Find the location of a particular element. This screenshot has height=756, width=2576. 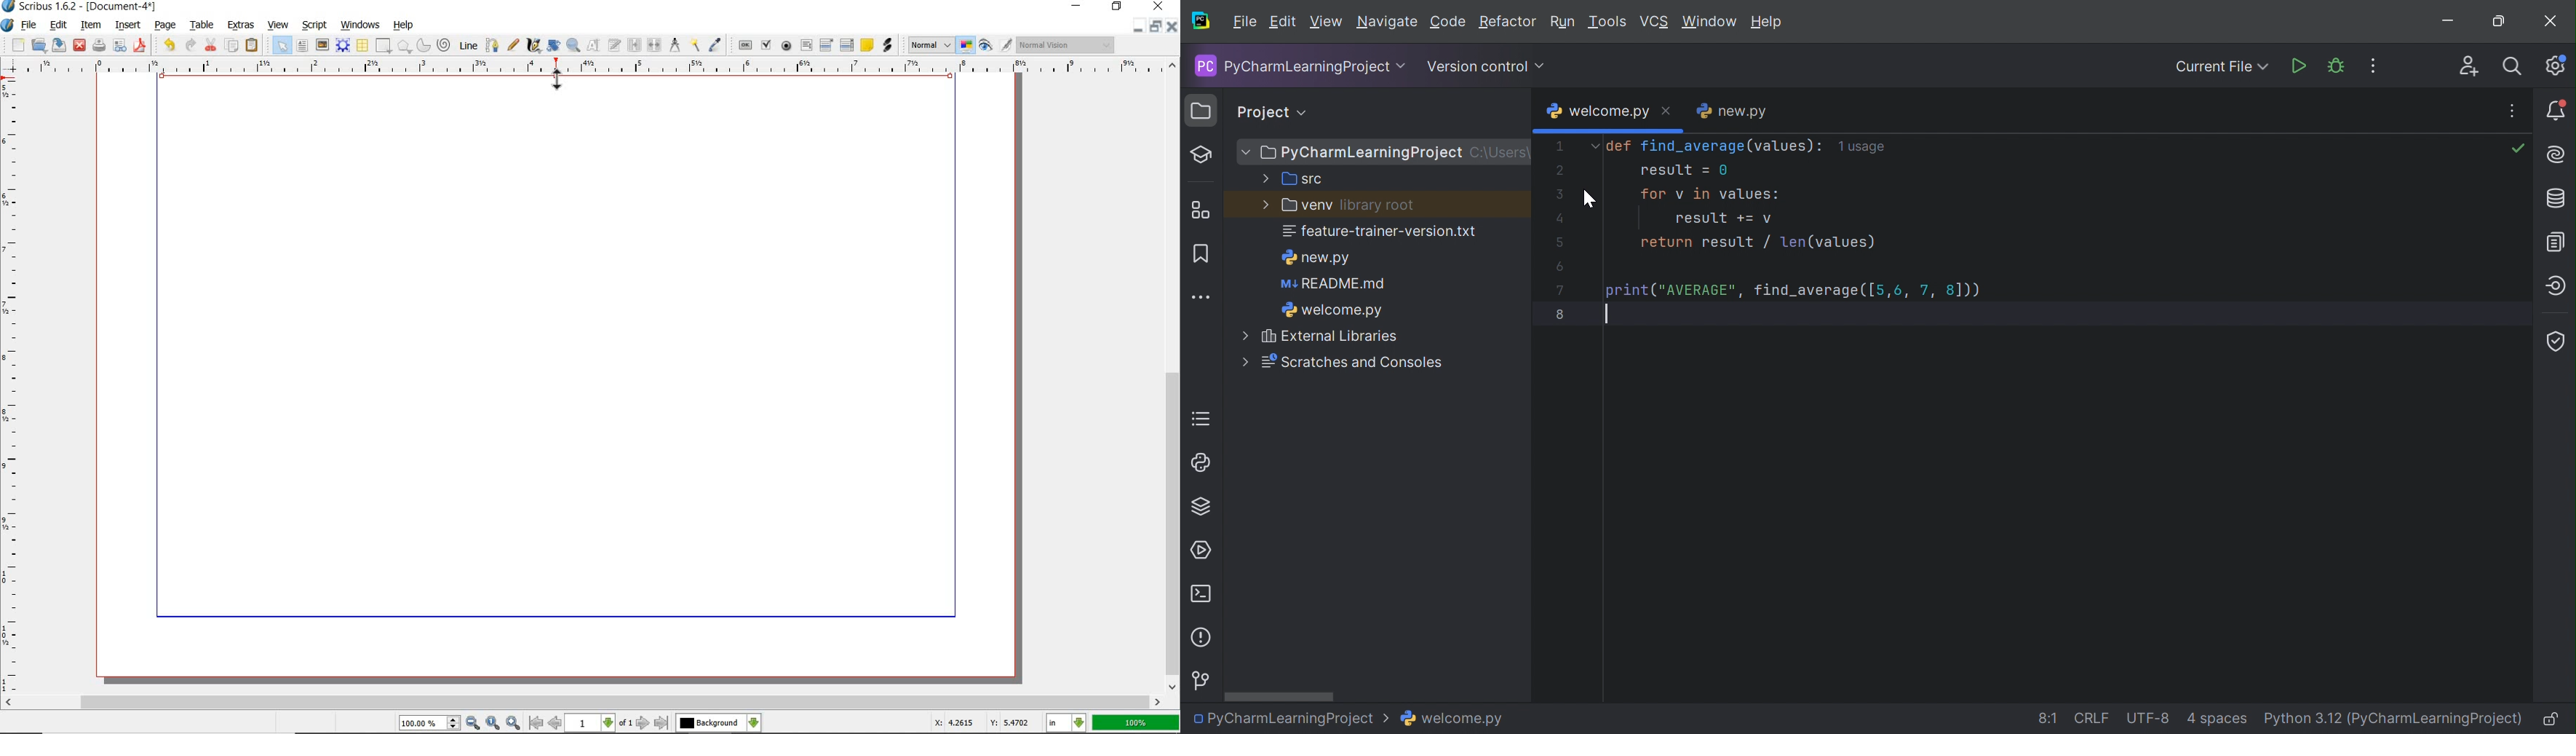

Current Fil is located at coordinates (2222, 68).